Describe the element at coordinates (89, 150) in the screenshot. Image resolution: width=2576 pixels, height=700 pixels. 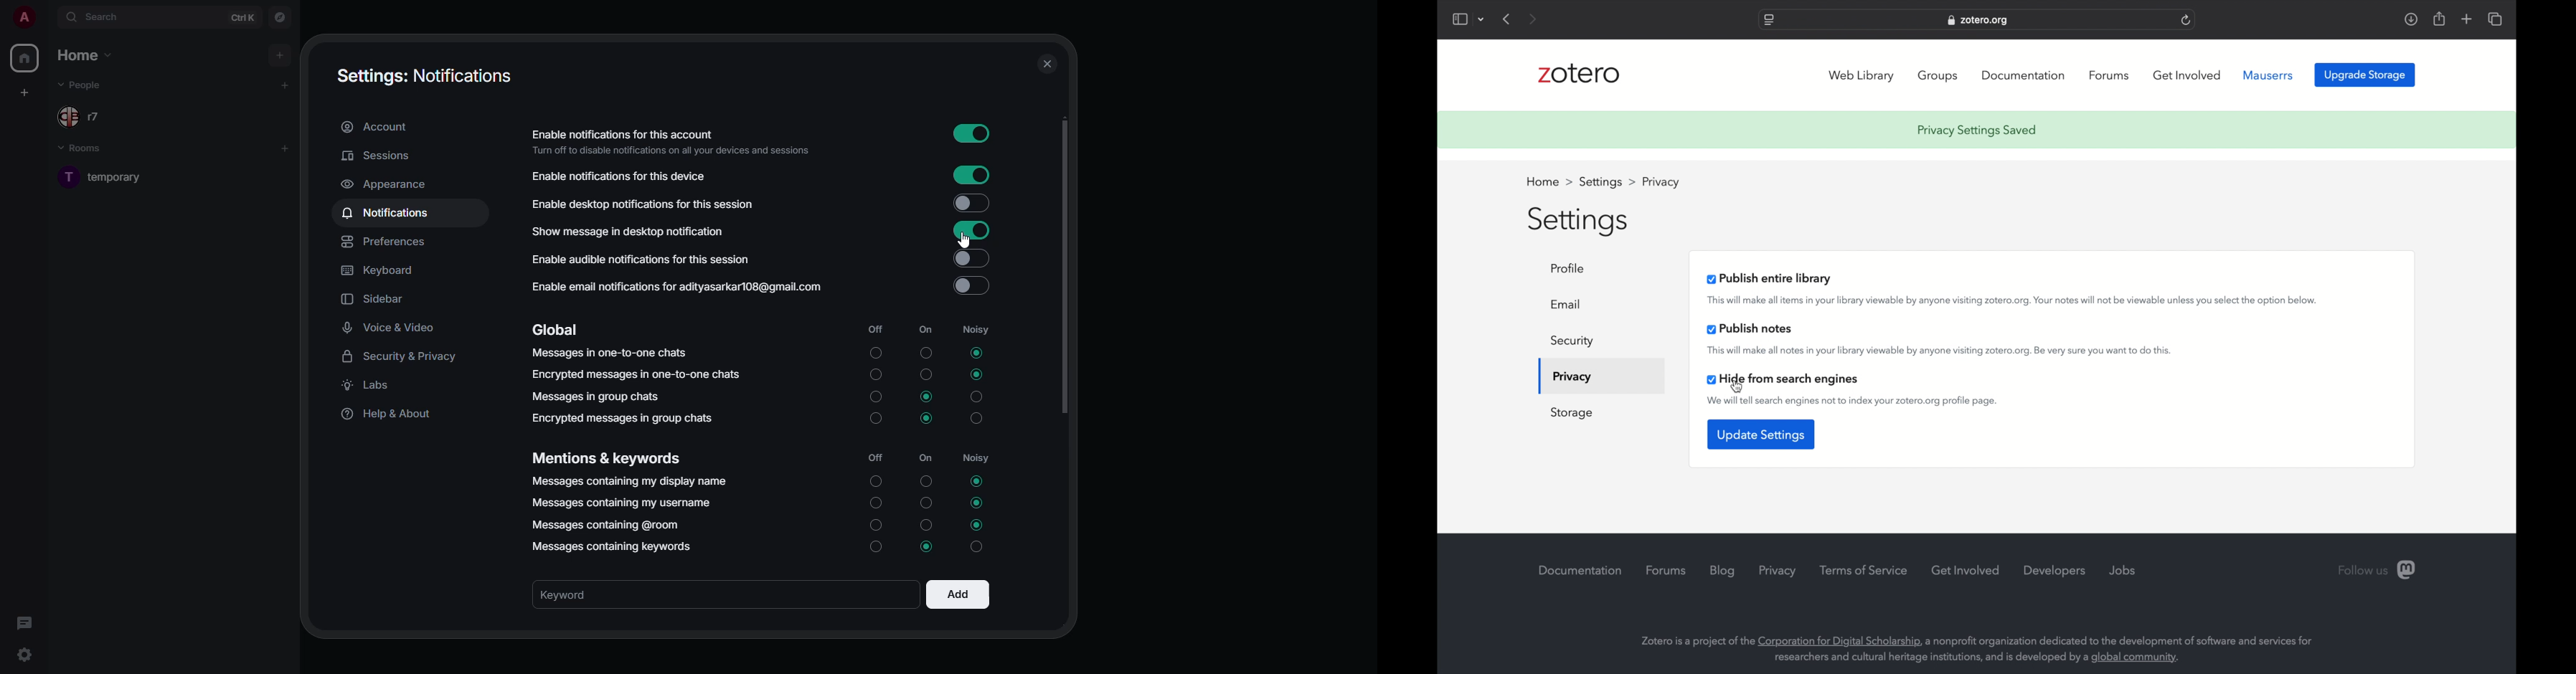
I see `rooms` at that location.